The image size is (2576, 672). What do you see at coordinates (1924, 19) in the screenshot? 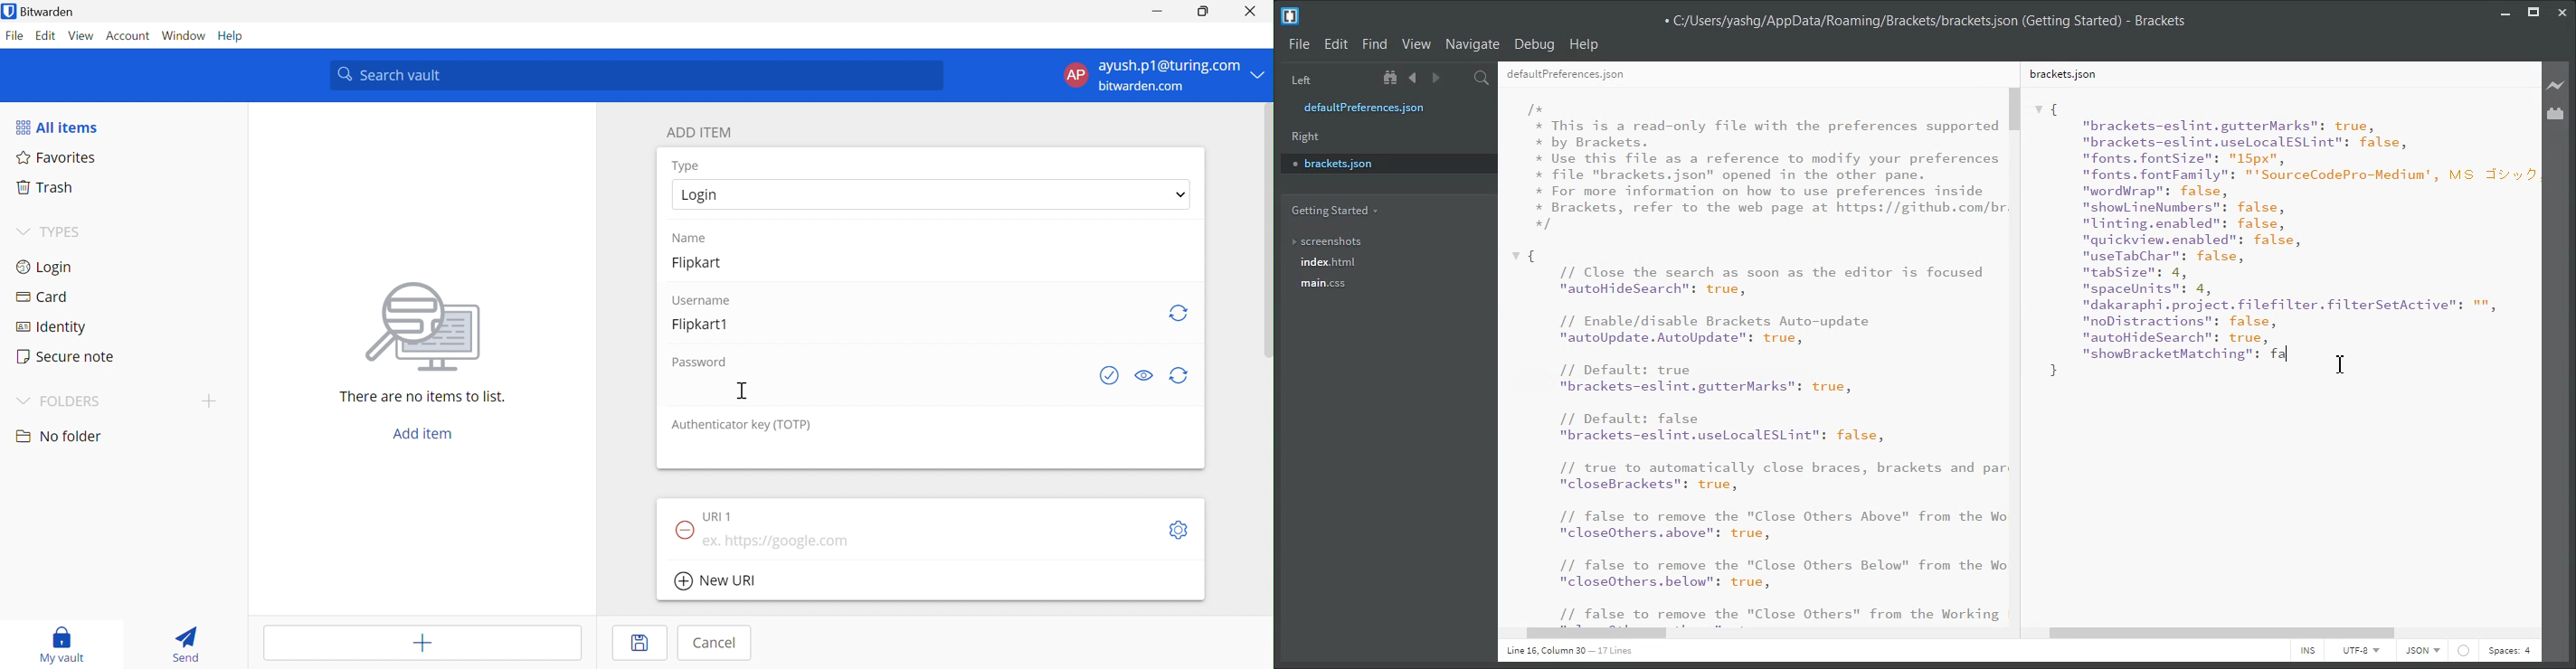
I see `C:/Users/yashg/AppData/Roaming/Brackets/brackets json (Getting Started) - Brackets` at bounding box center [1924, 19].